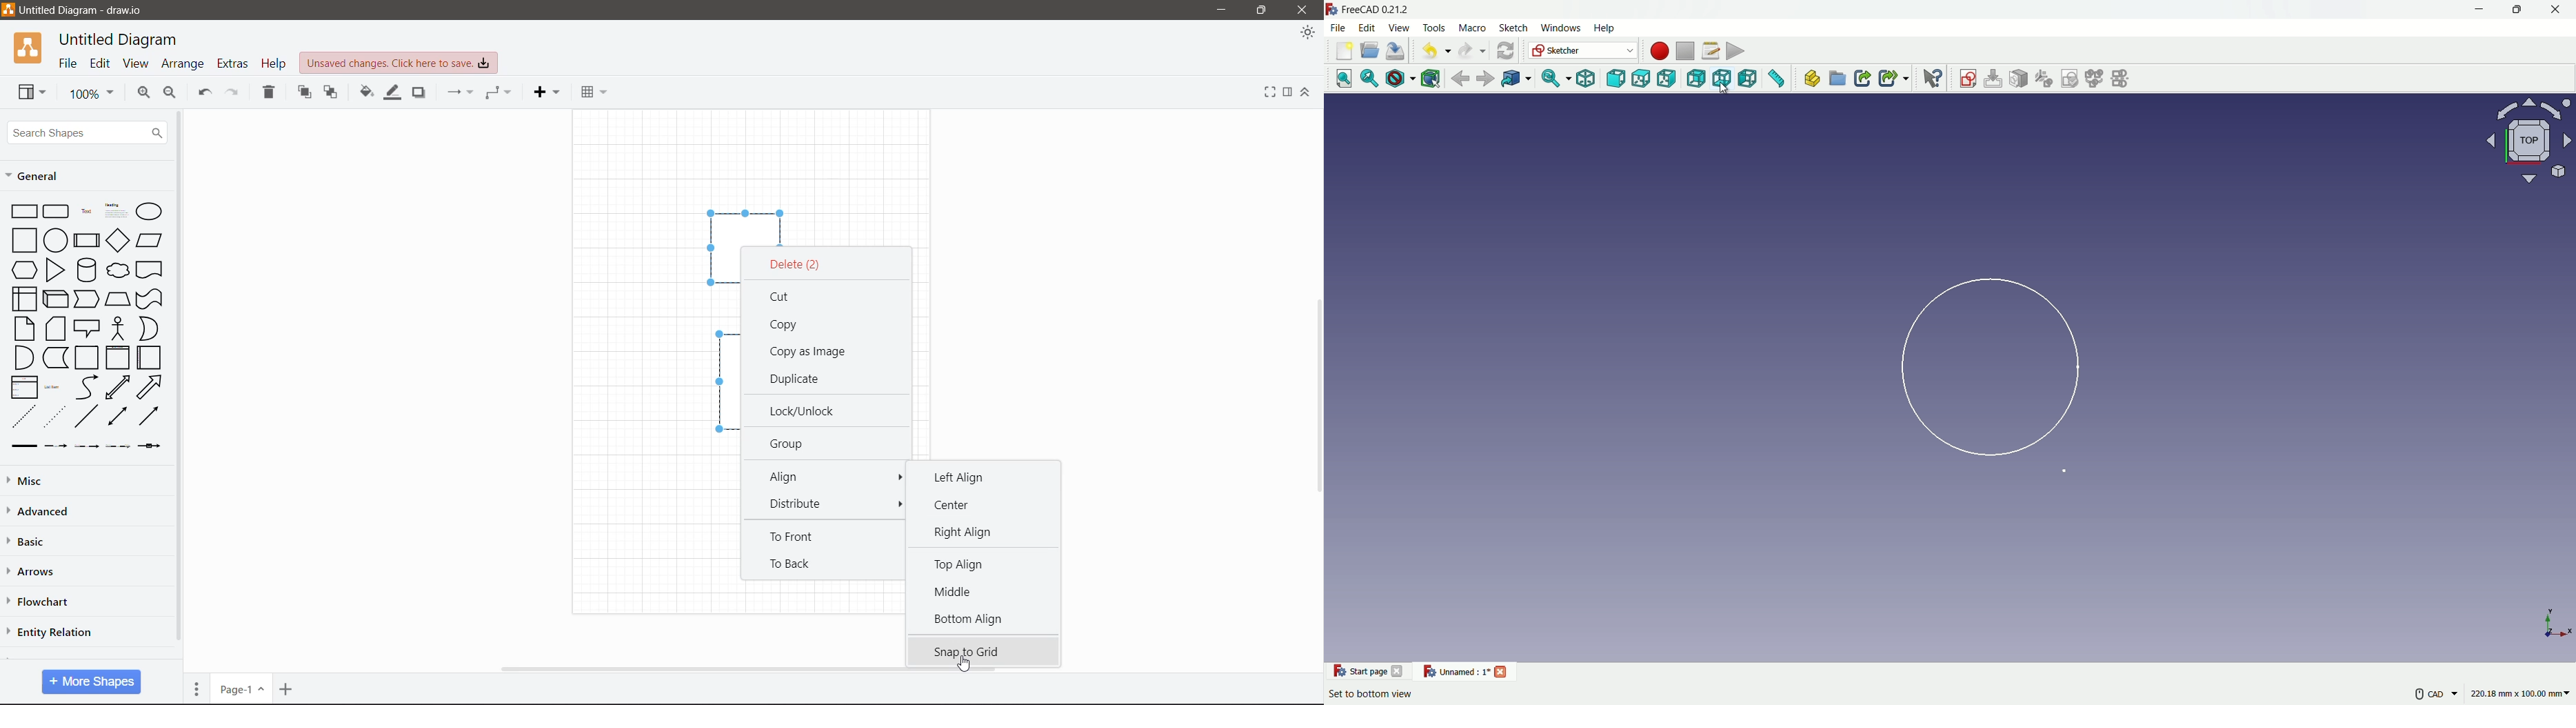 The width and height of the screenshot is (2576, 728). What do you see at coordinates (205, 92) in the screenshot?
I see `Undo` at bounding box center [205, 92].